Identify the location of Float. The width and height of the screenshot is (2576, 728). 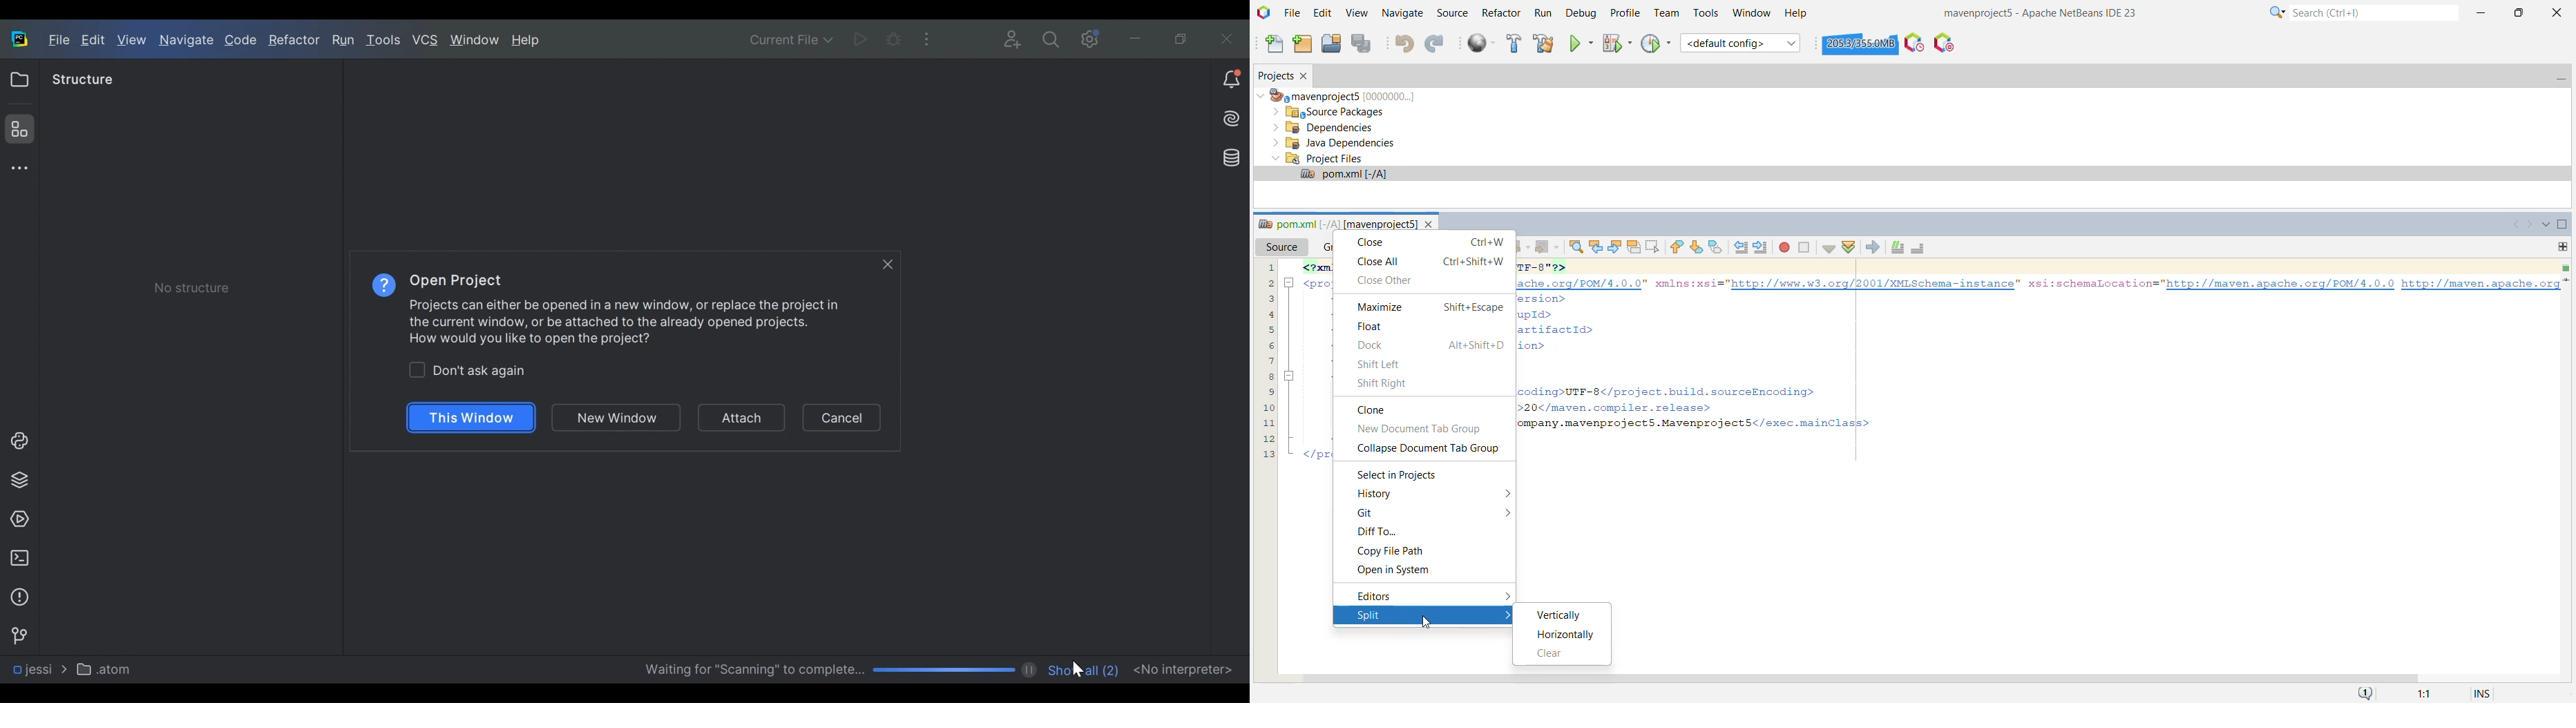
(1376, 327).